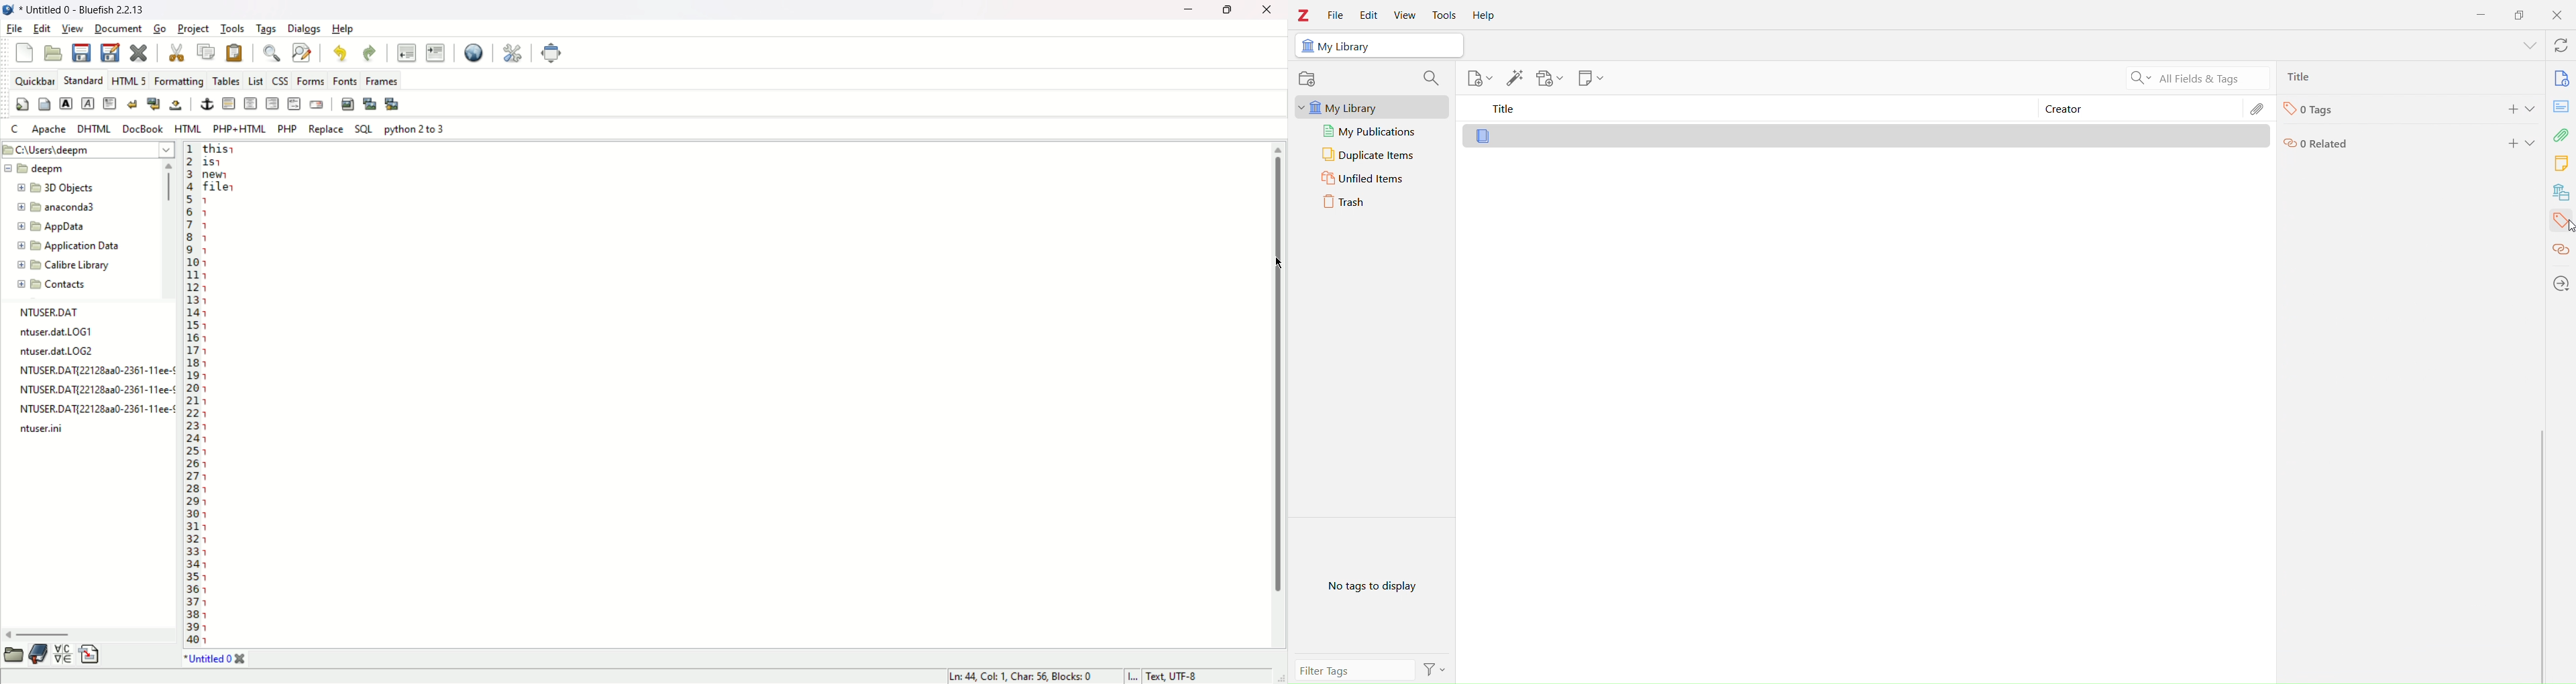 The height and width of the screenshot is (700, 2576). I want to click on close, so click(1268, 9).